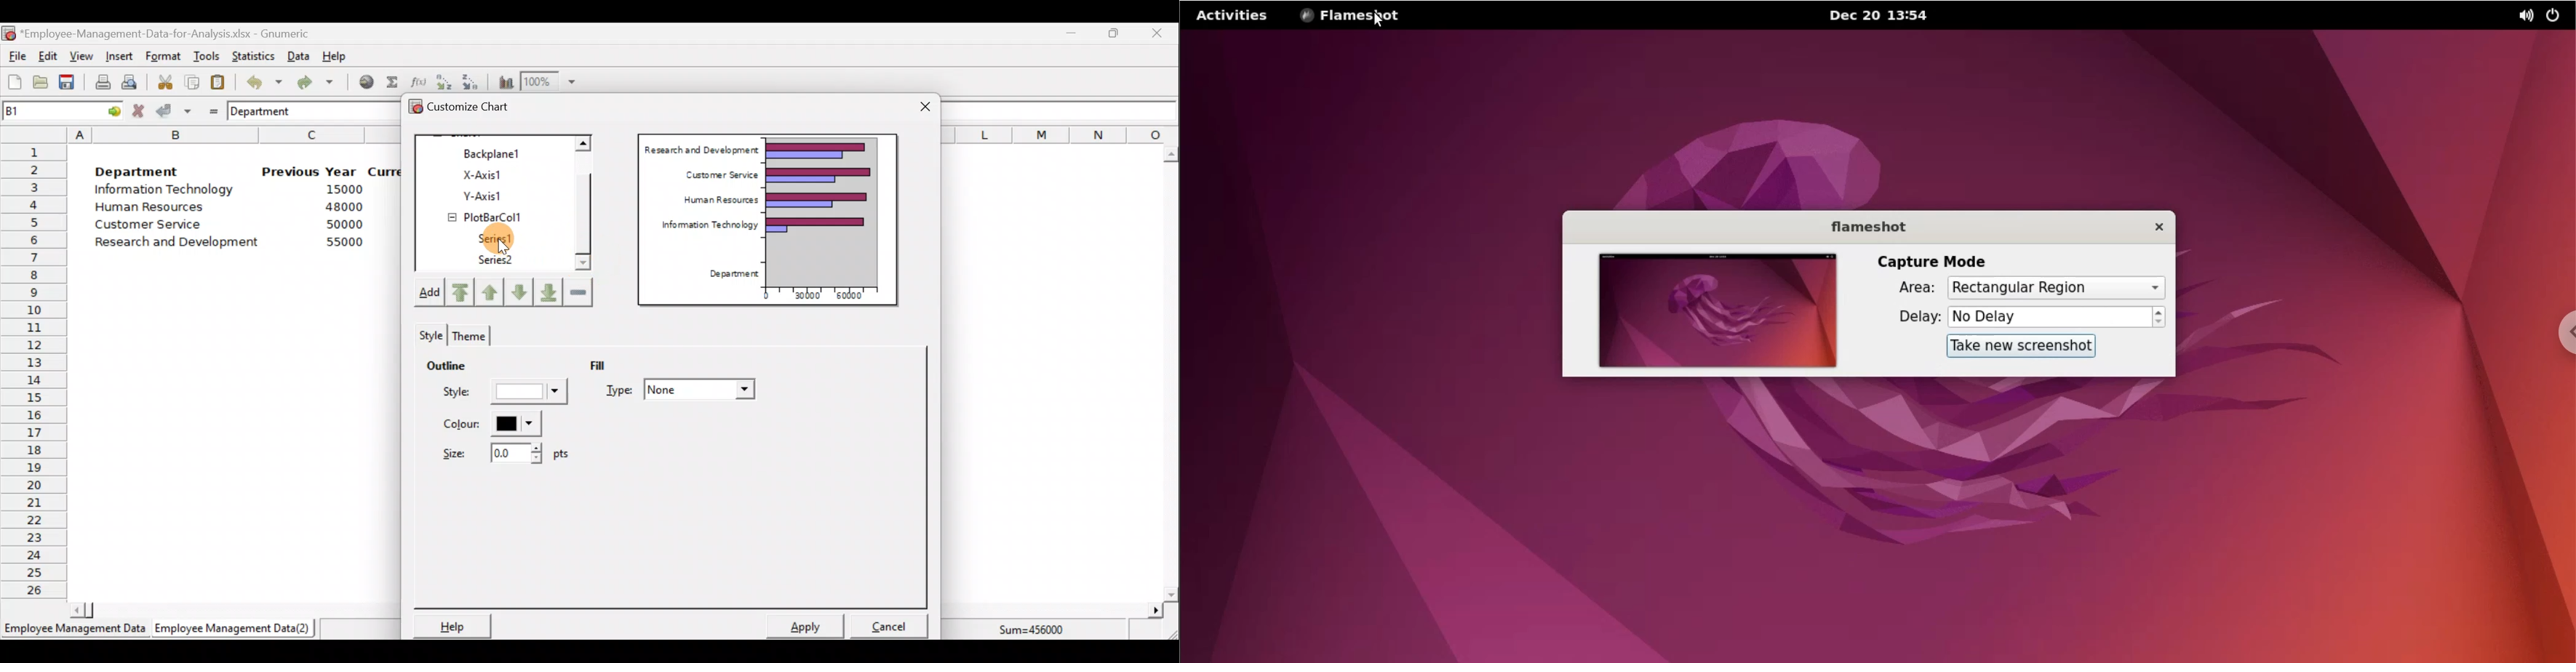  What do you see at coordinates (299, 56) in the screenshot?
I see `Data` at bounding box center [299, 56].